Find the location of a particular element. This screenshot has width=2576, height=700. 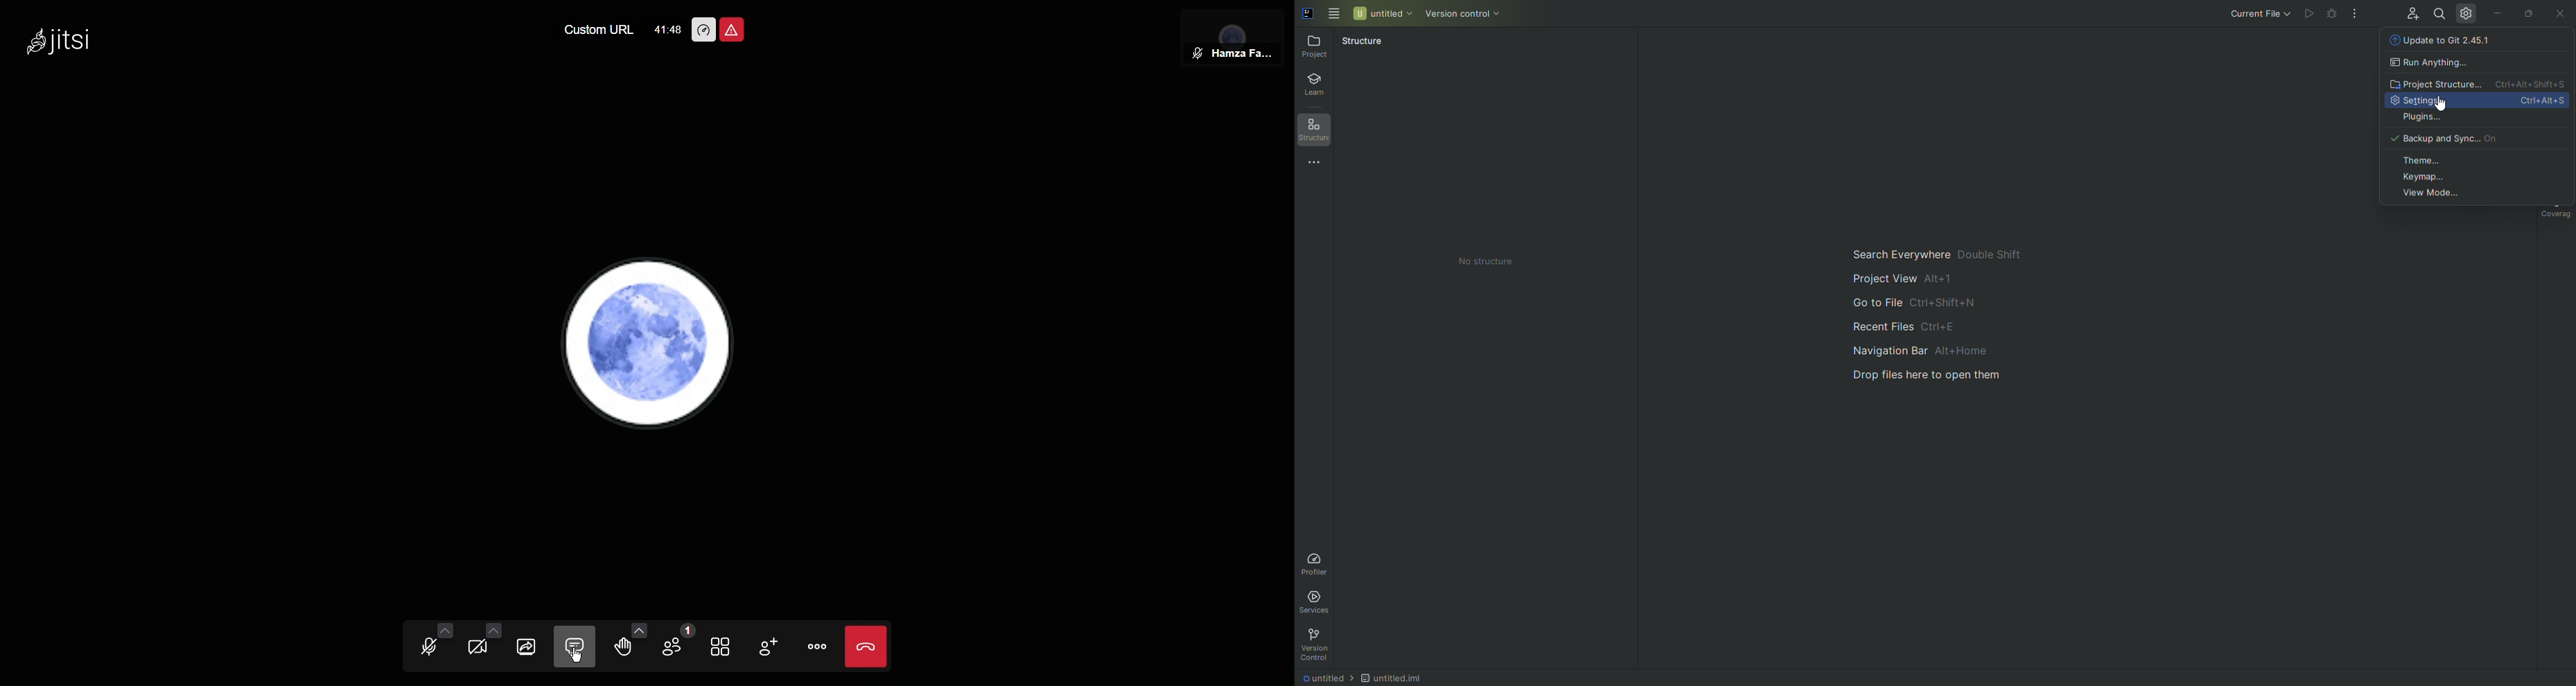

Profiler is located at coordinates (1319, 561).